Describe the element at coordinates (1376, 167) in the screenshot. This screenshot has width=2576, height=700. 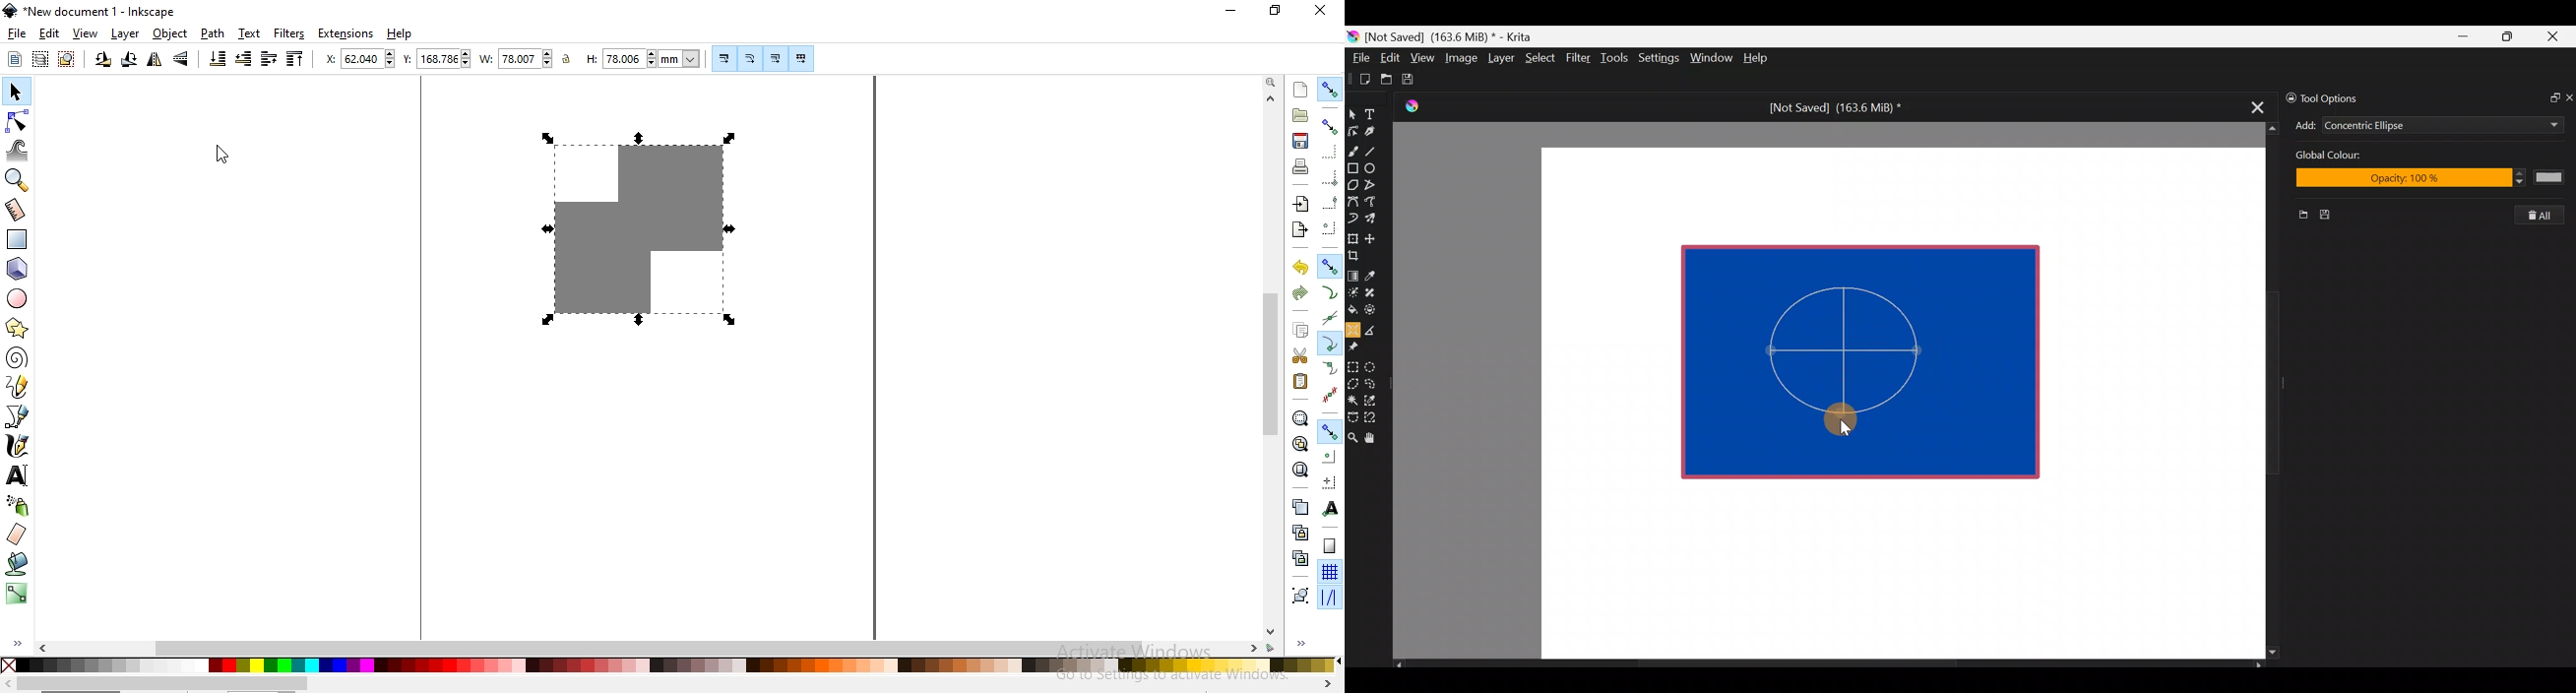
I see `Ellipse tool` at that location.